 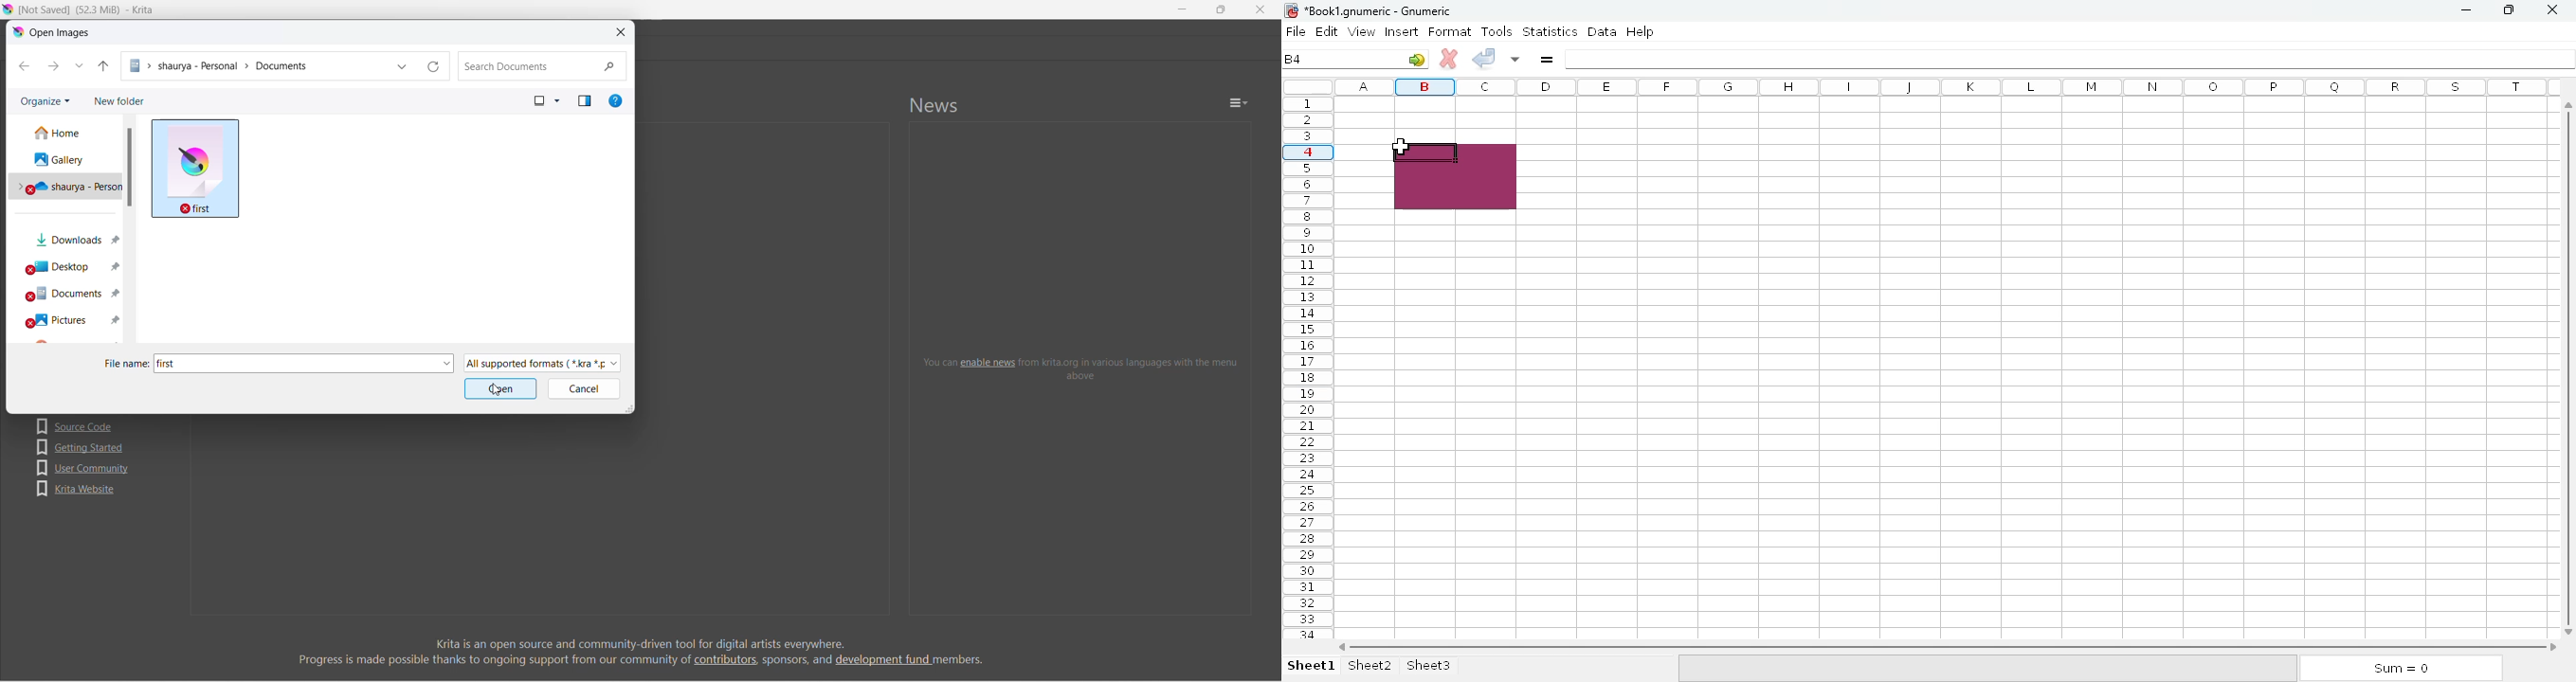 What do you see at coordinates (586, 101) in the screenshot?
I see `previous pane` at bounding box center [586, 101].